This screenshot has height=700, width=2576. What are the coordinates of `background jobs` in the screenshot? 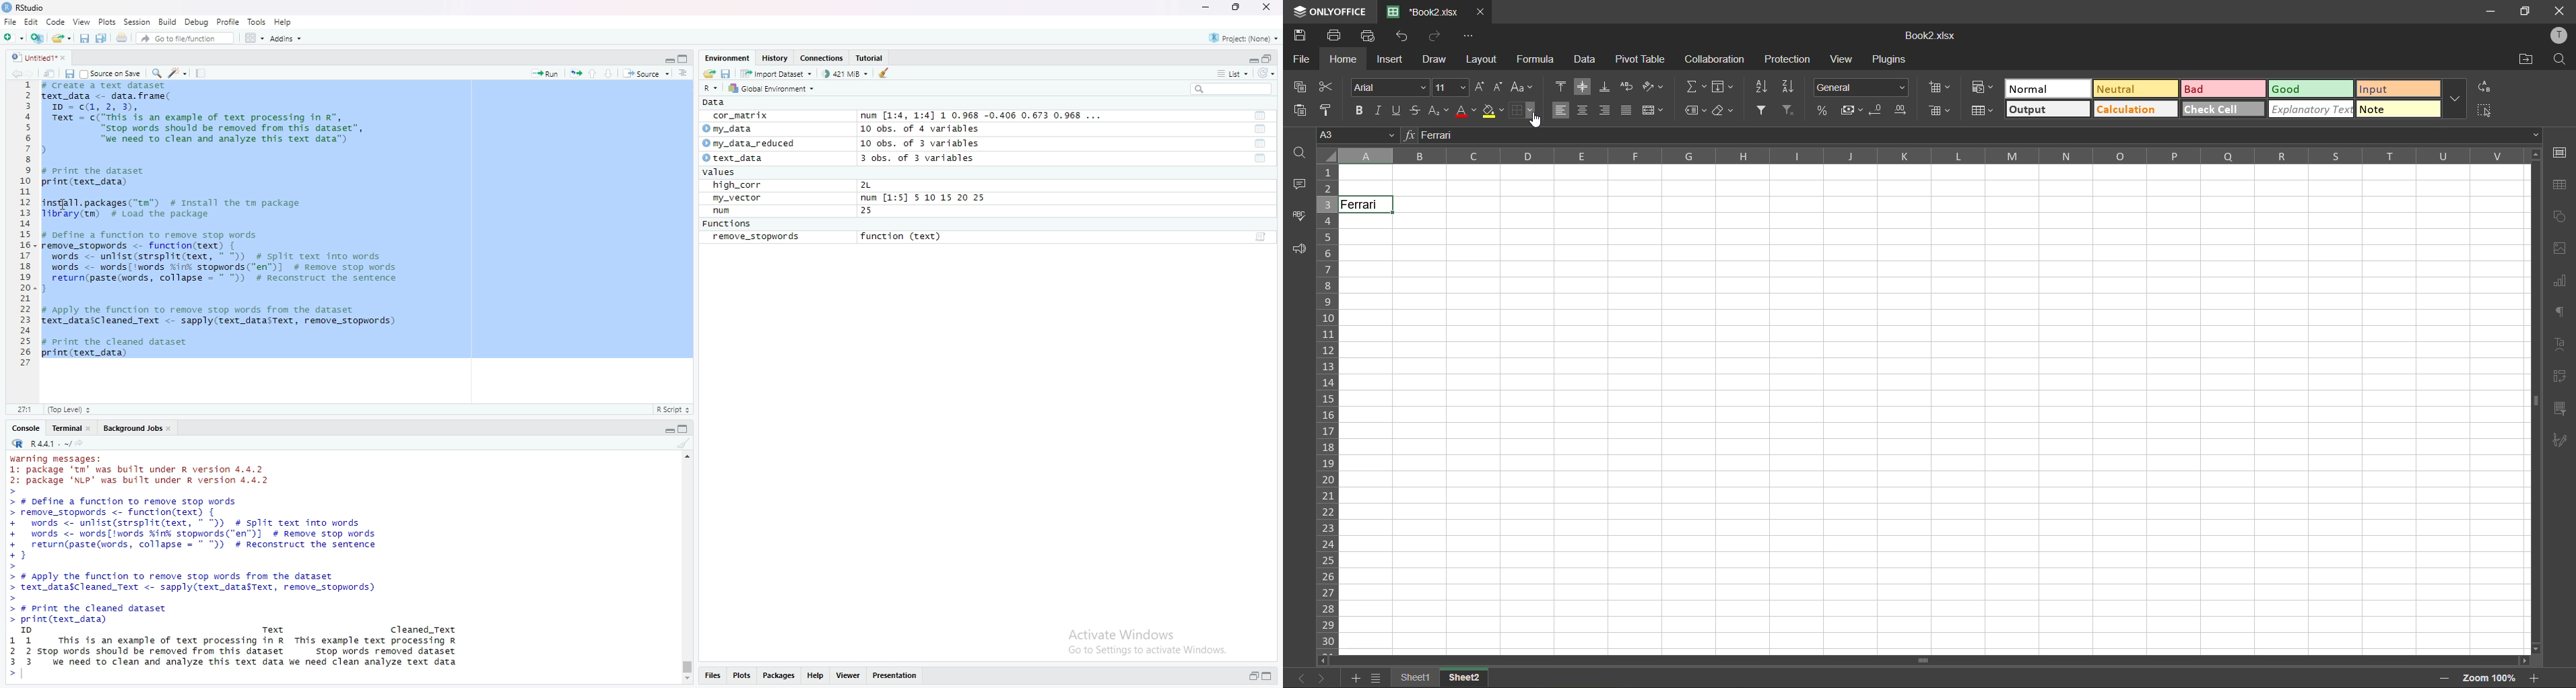 It's located at (138, 429).